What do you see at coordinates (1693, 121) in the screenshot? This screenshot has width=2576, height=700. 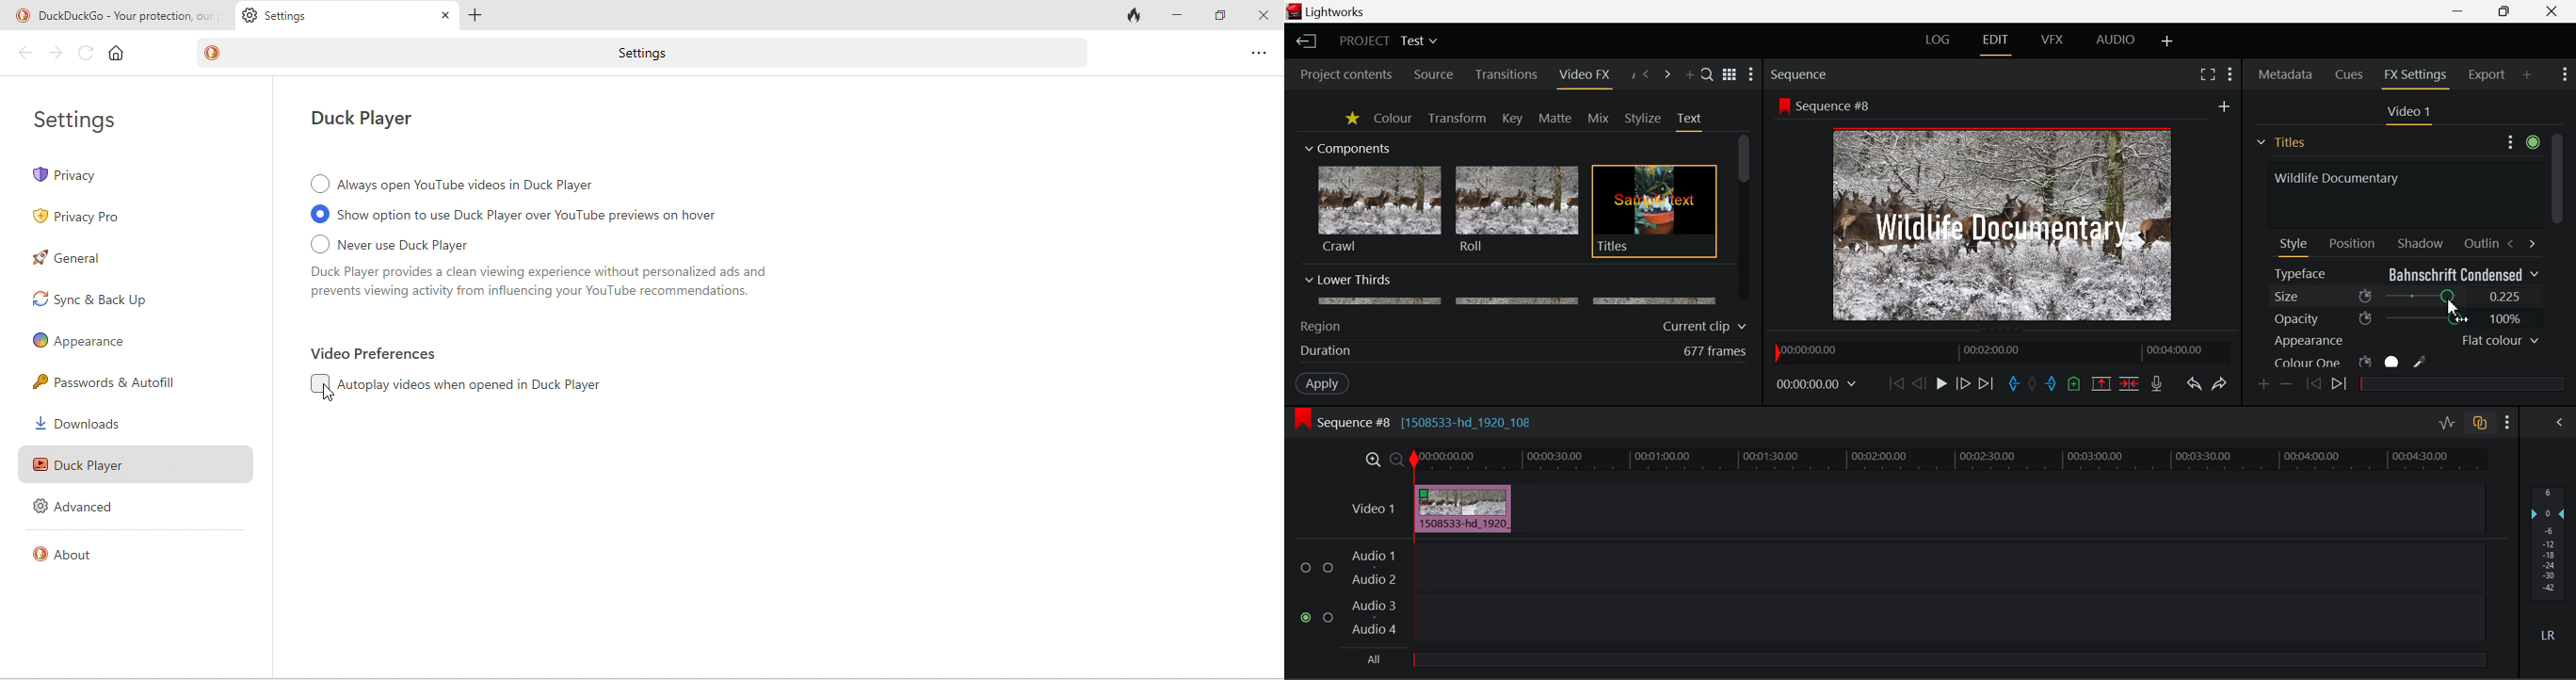 I see `Text Tab Open` at bounding box center [1693, 121].